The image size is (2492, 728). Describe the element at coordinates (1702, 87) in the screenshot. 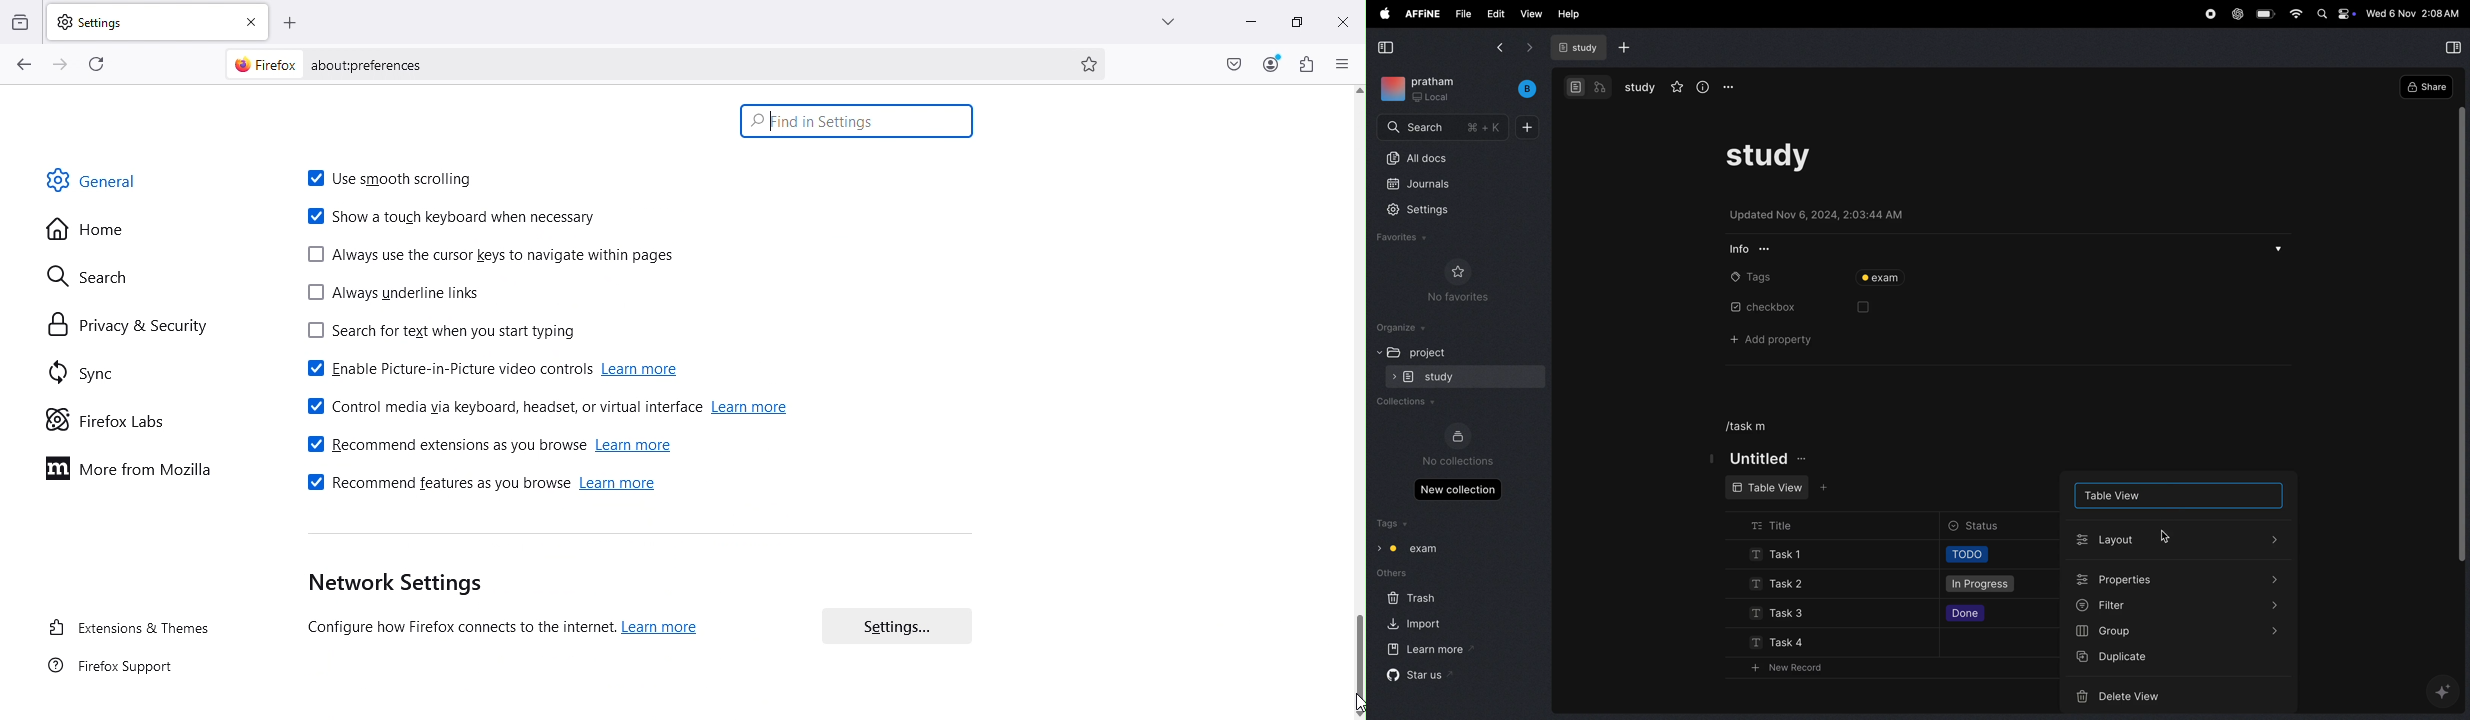

I see `info` at that location.